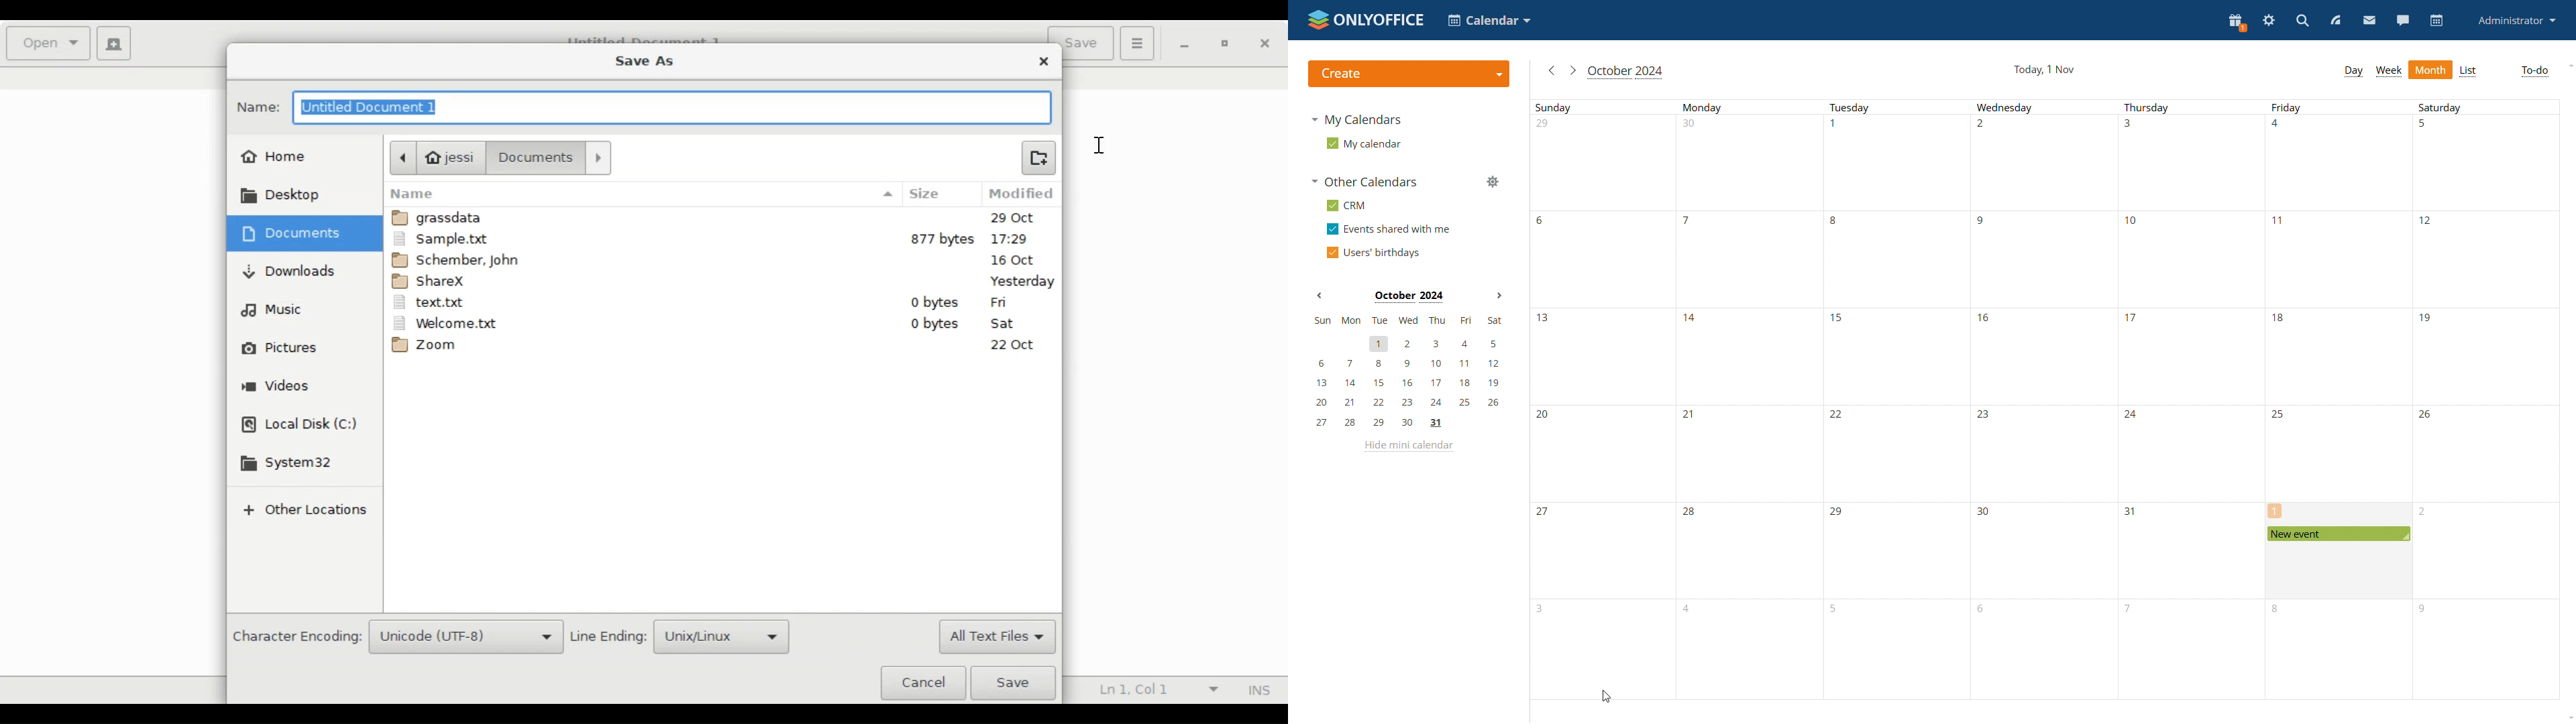 This screenshot has width=2576, height=728. What do you see at coordinates (2043, 69) in the screenshot?
I see `current date` at bounding box center [2043, 69].